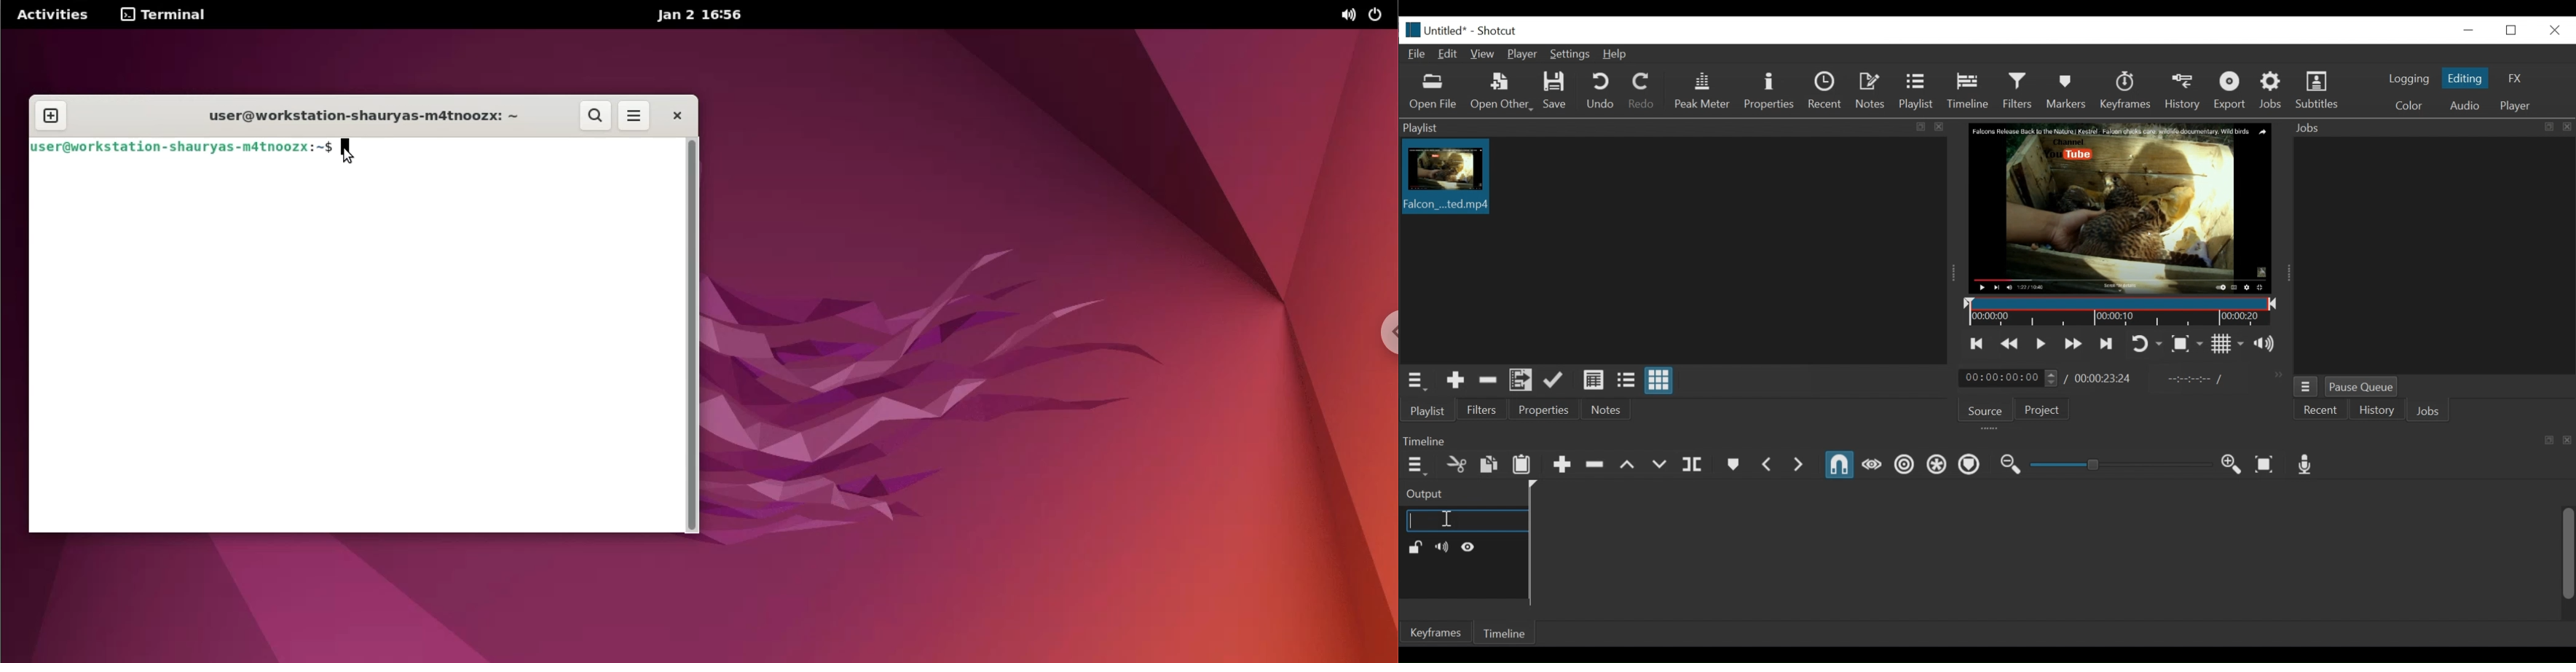 This screenshot has height=672, width=2576. What do you see at coordinates (2105, 379) in the screenshot?
I see `Total Duration` at bounding box center [2105, 379].